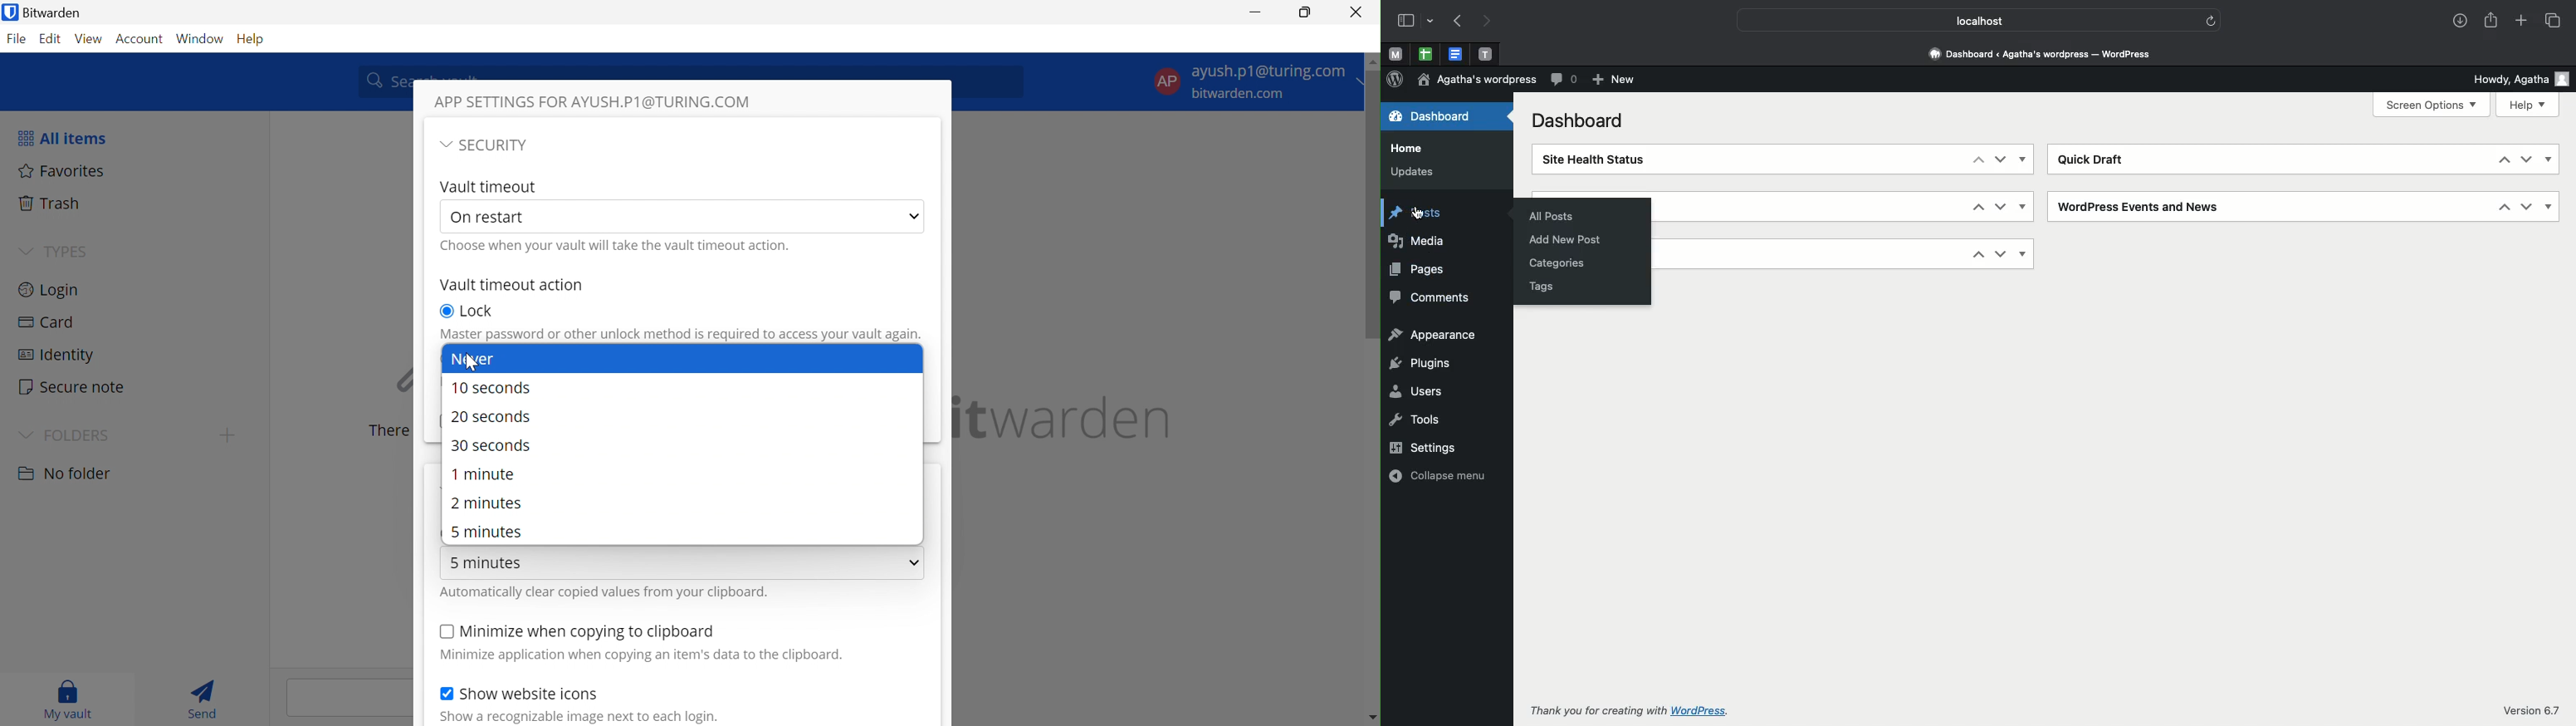 The height and width of the screenshot is (728, 2576). I want to click on create folder, so click(227, 435).